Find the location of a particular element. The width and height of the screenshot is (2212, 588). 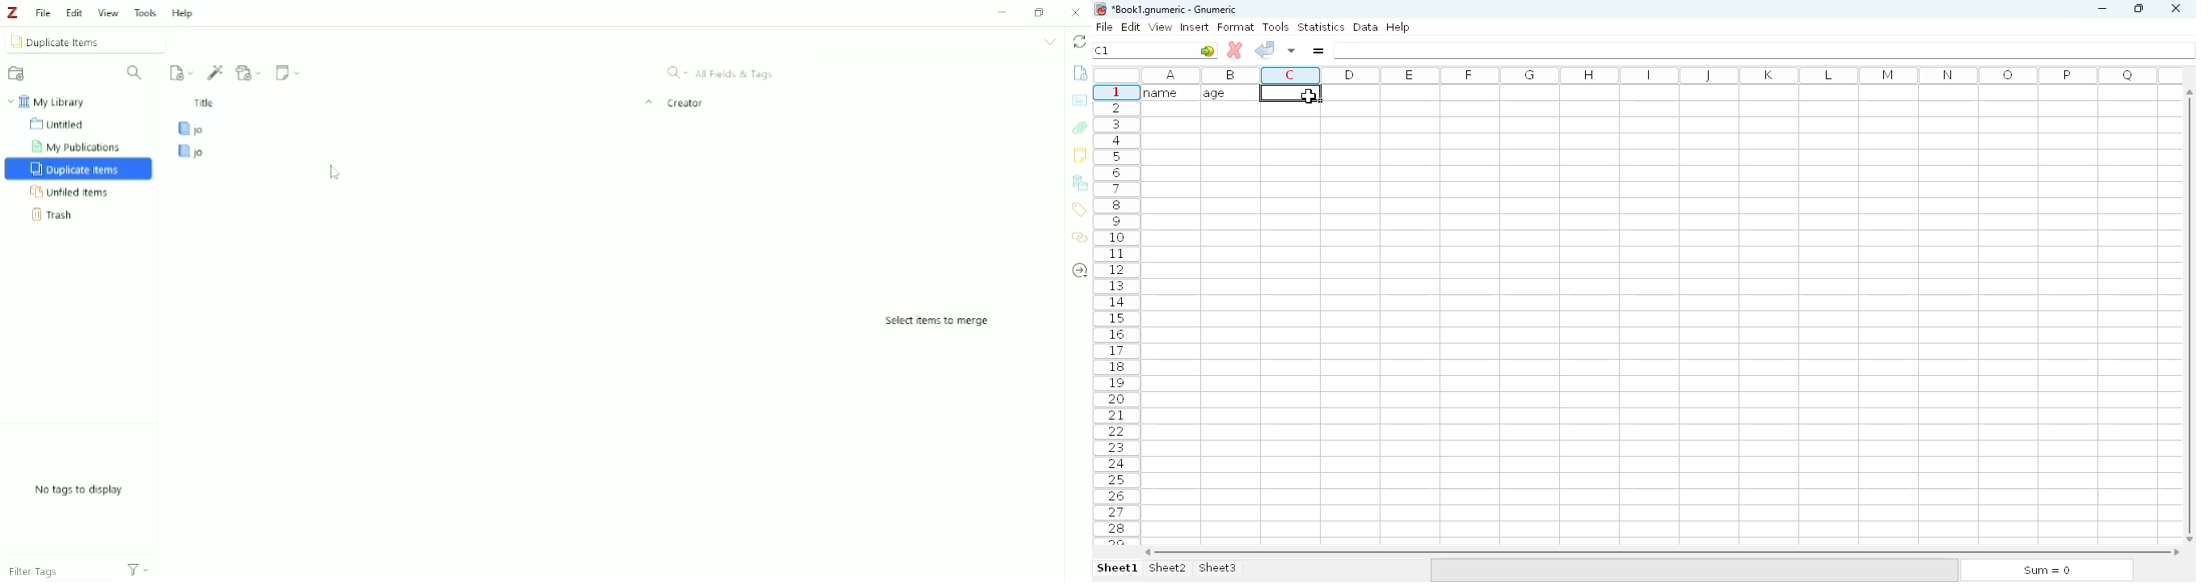

title is located at coordinates (1175, 10).